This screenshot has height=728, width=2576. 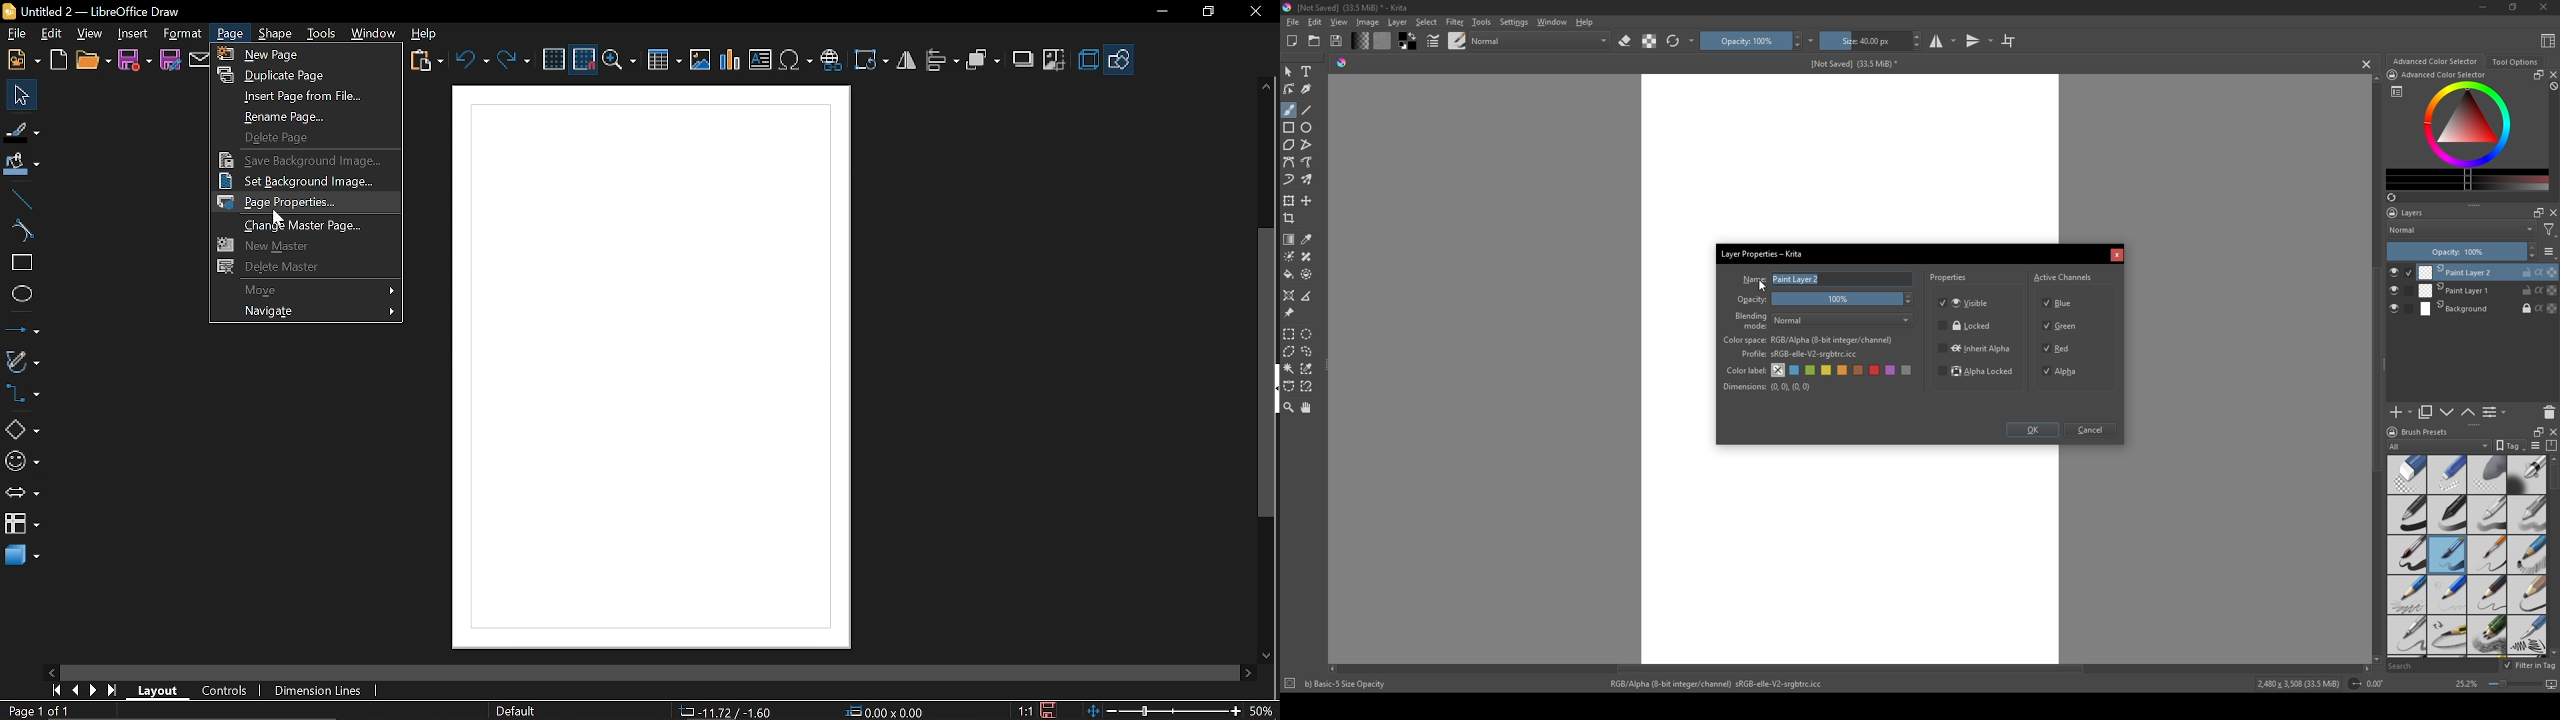 I want to click on Symbol shapes, so click(x=22, y=462).